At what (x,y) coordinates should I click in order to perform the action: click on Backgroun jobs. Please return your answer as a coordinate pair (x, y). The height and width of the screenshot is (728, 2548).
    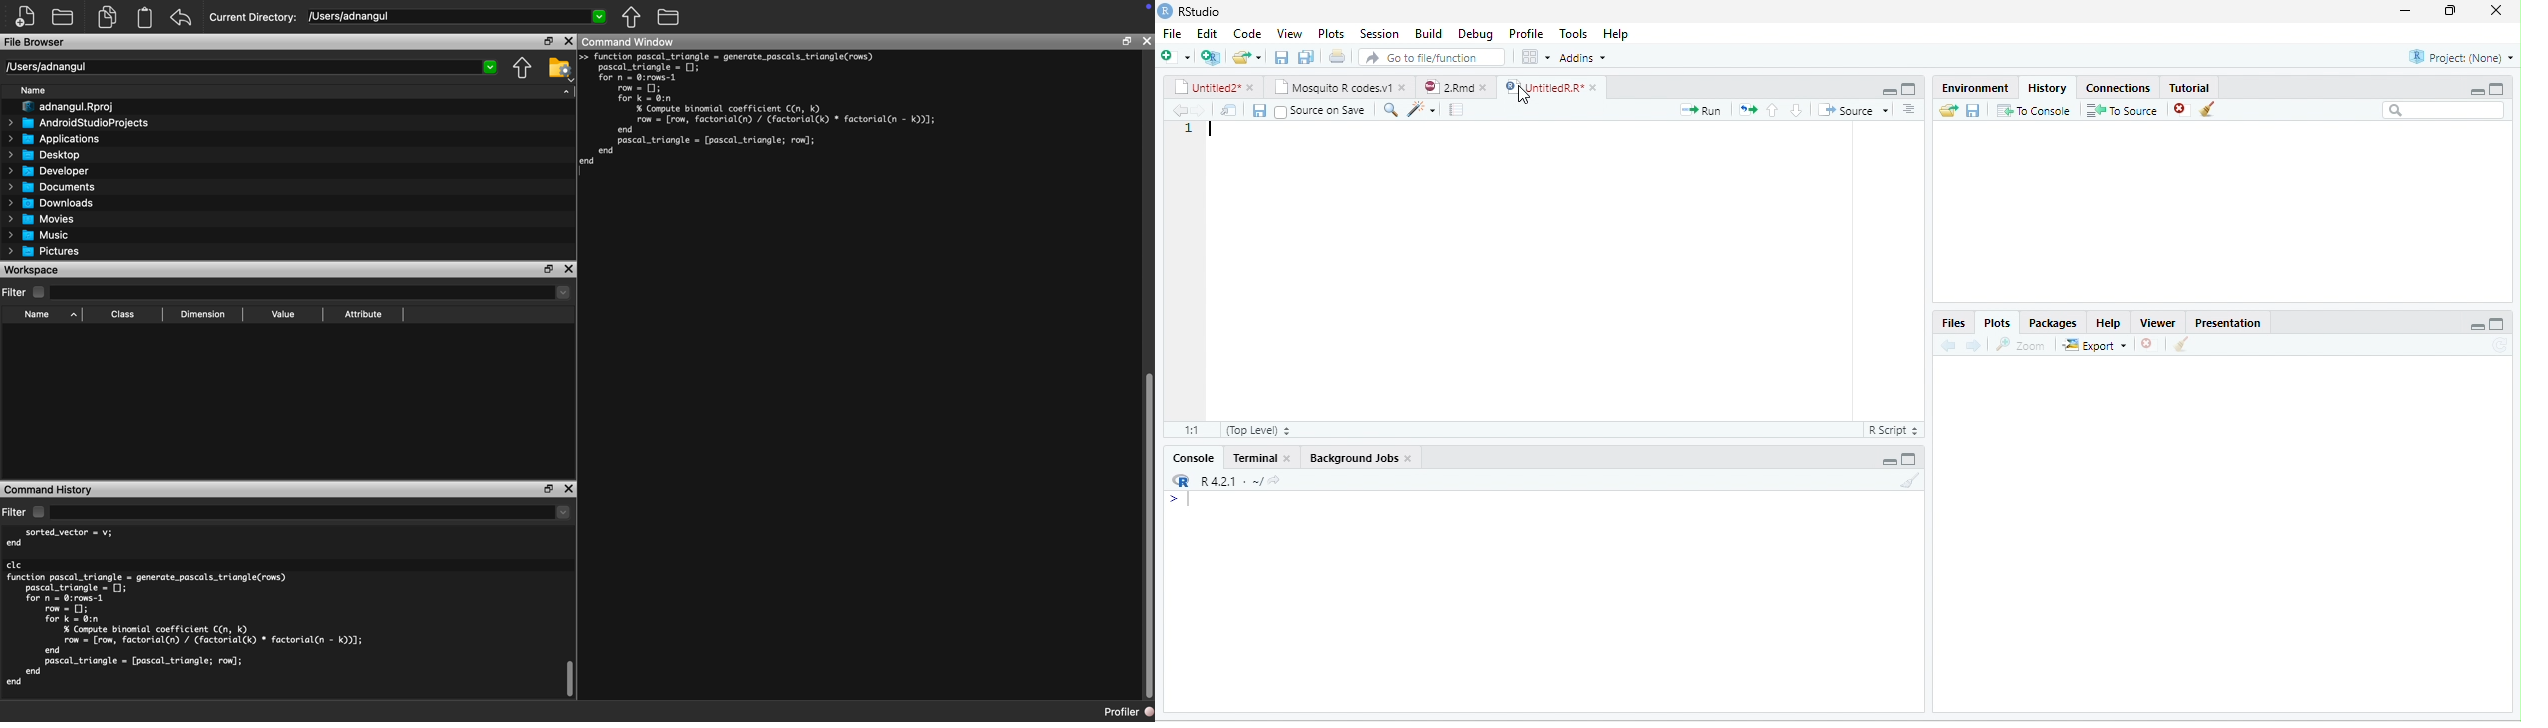
    Looking at the image, I should click on (1372, 458).